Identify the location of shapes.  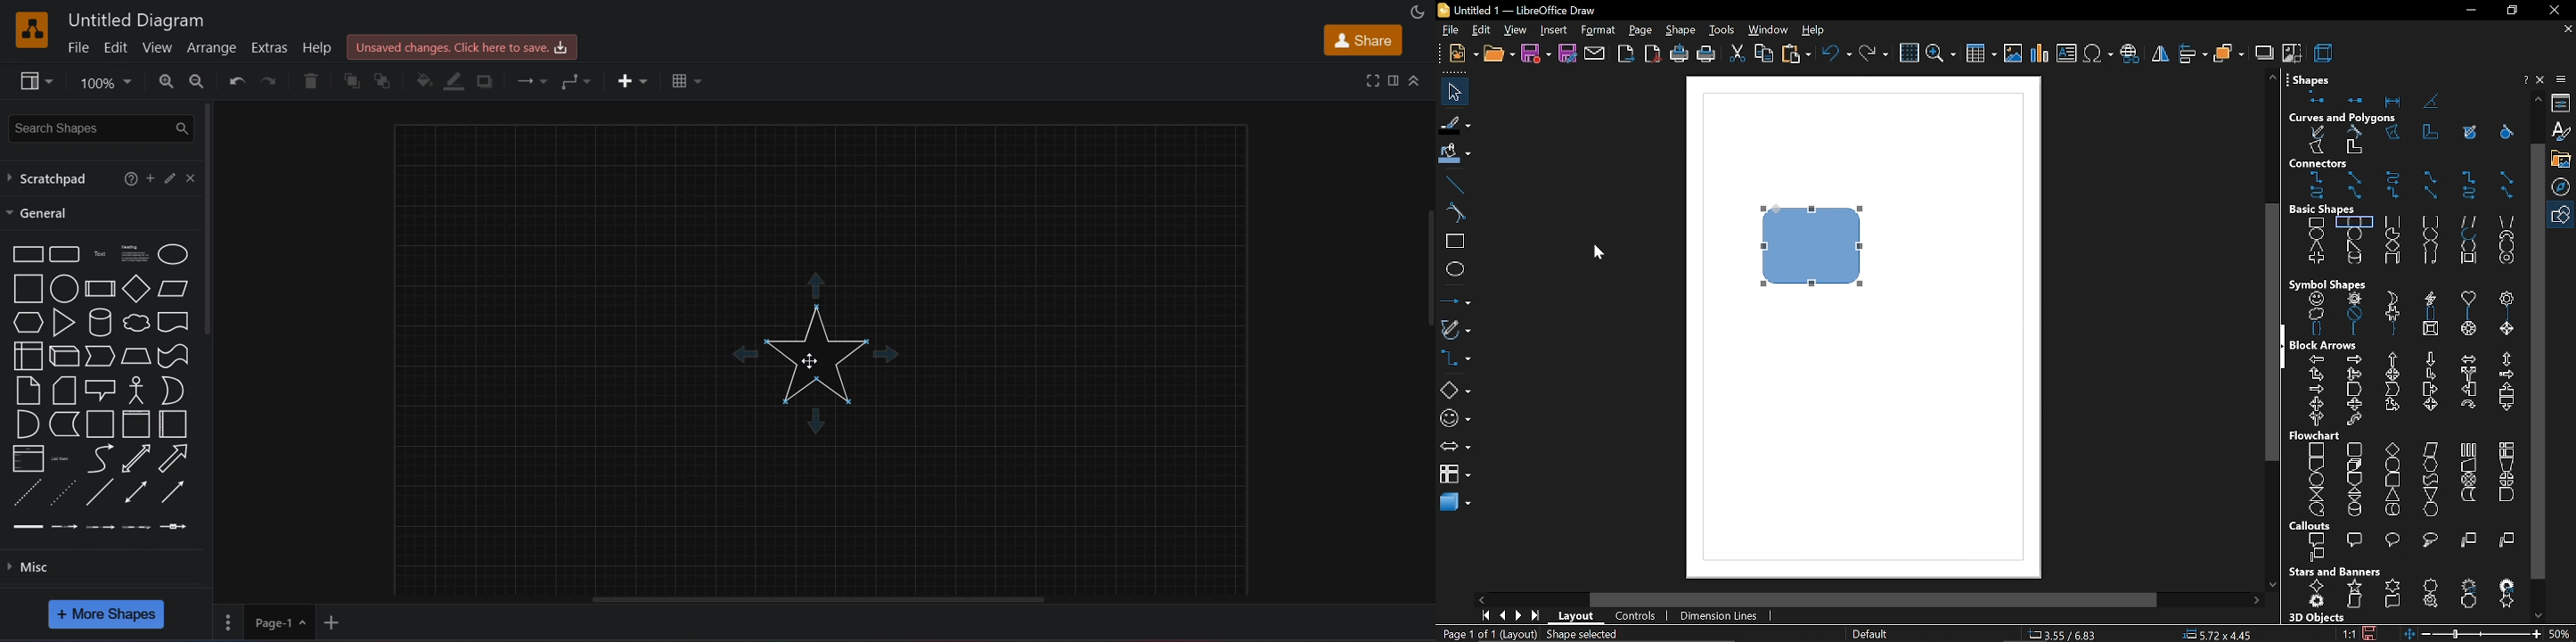
(2399, 98).